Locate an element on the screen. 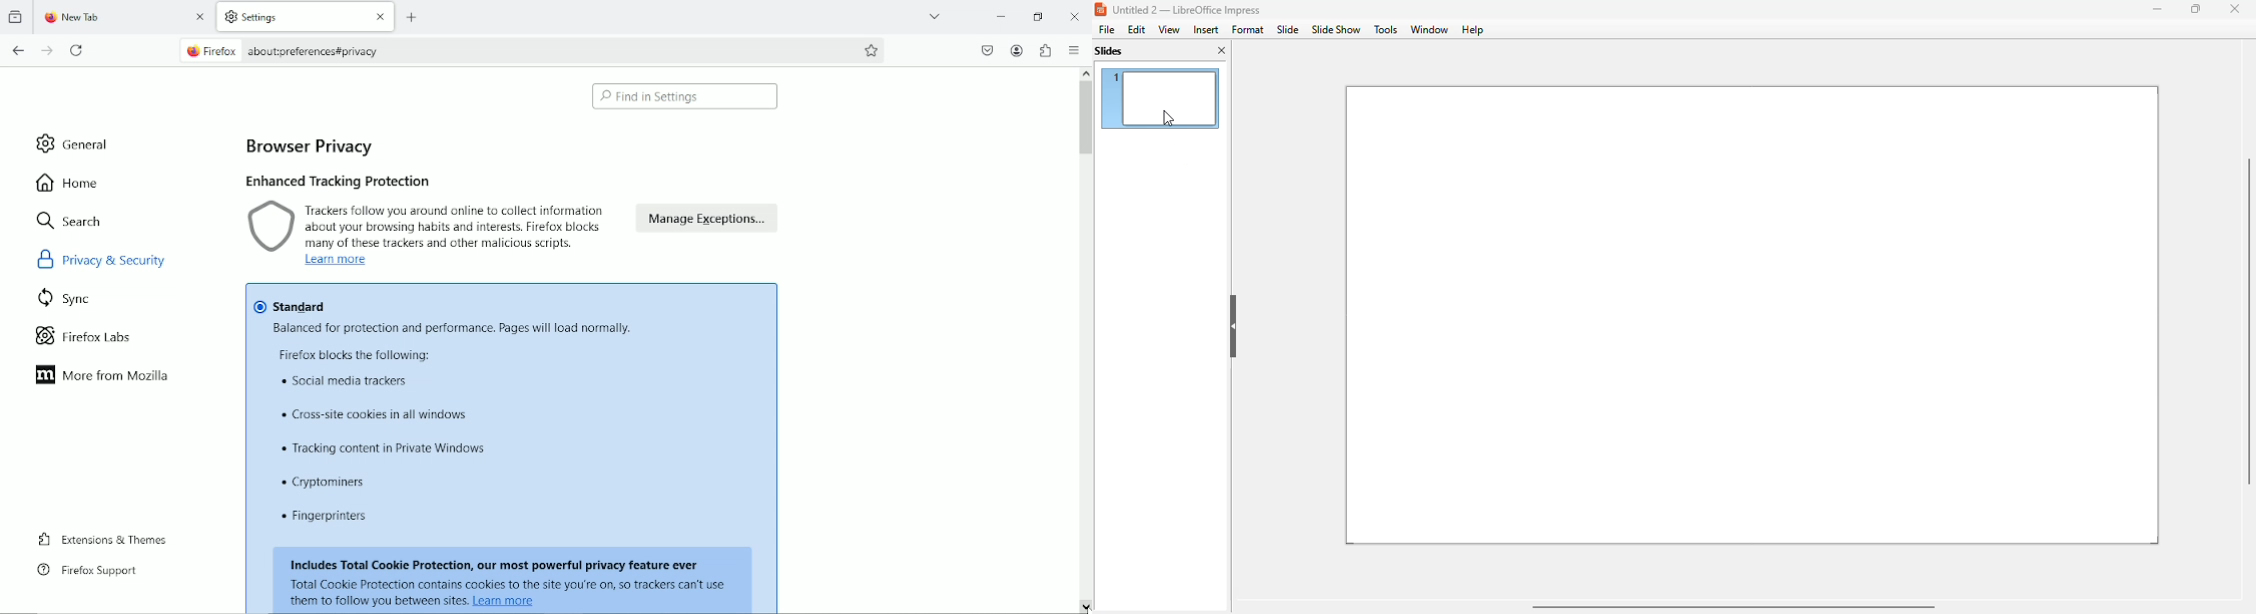  find in settings is located at coordinates (687, 96).